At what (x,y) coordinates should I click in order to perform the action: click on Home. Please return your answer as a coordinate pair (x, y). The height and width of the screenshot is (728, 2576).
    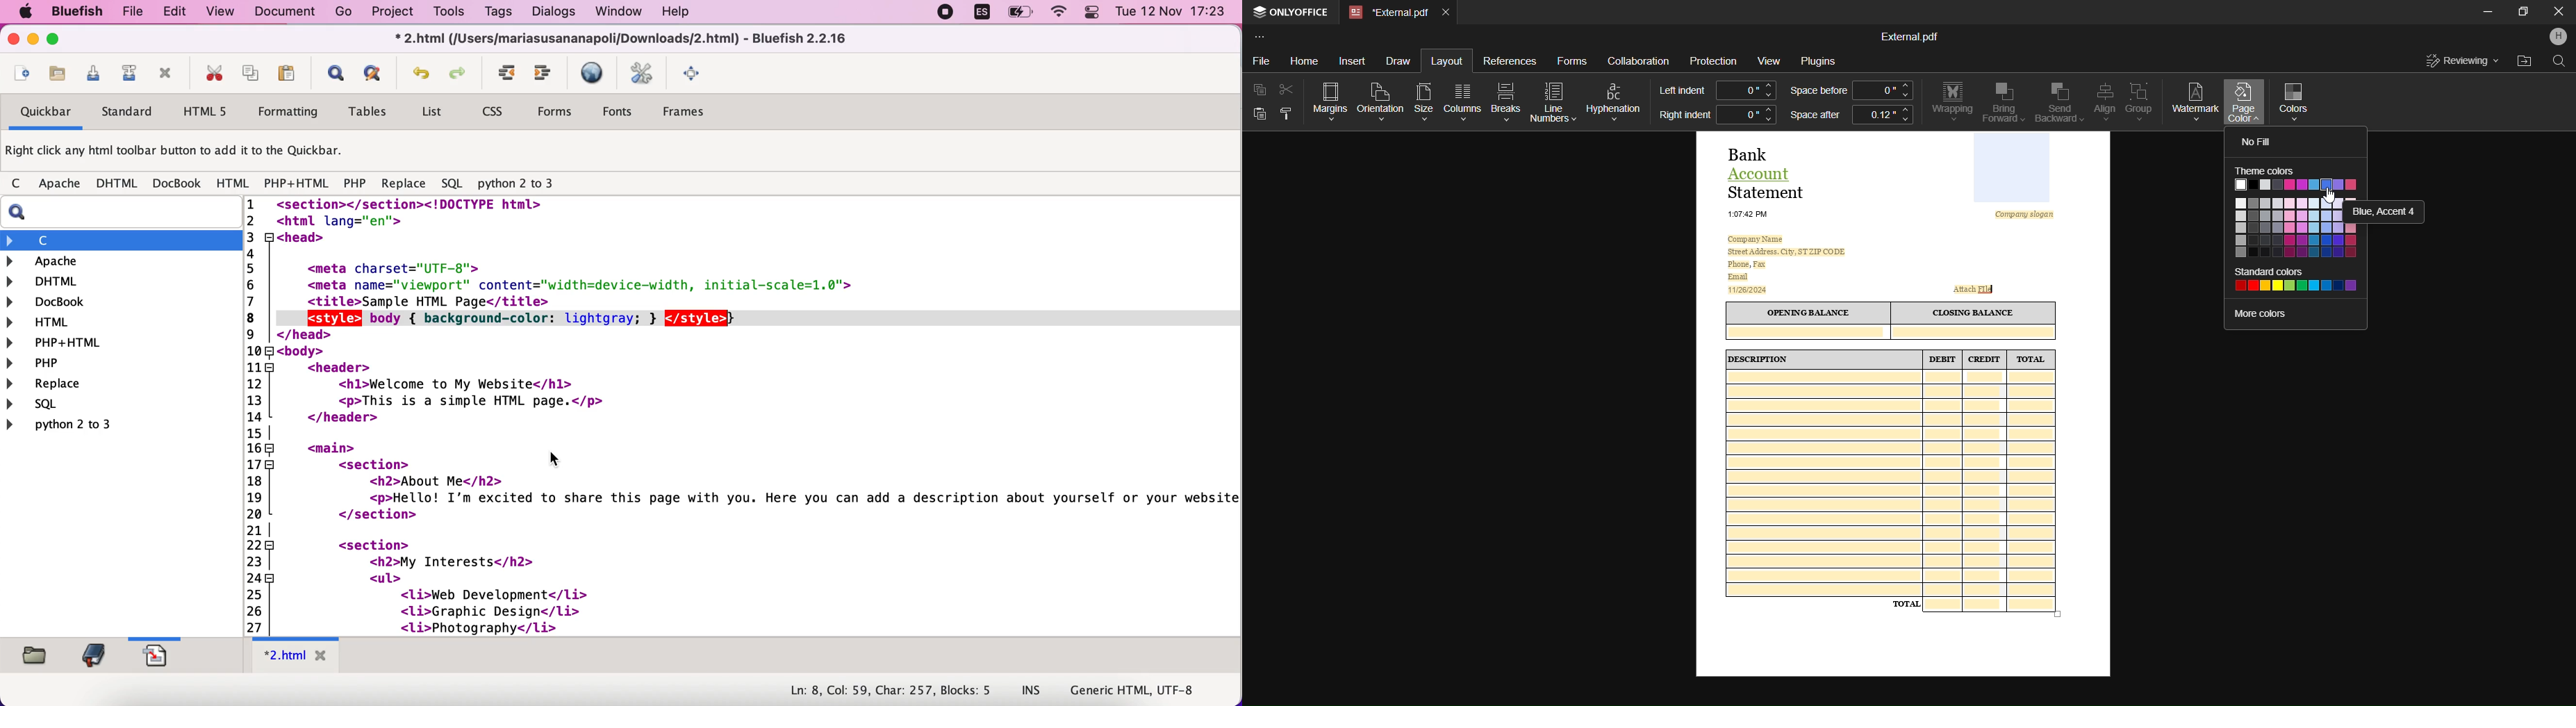
    Looking at the image, I should click on (1305, 60).